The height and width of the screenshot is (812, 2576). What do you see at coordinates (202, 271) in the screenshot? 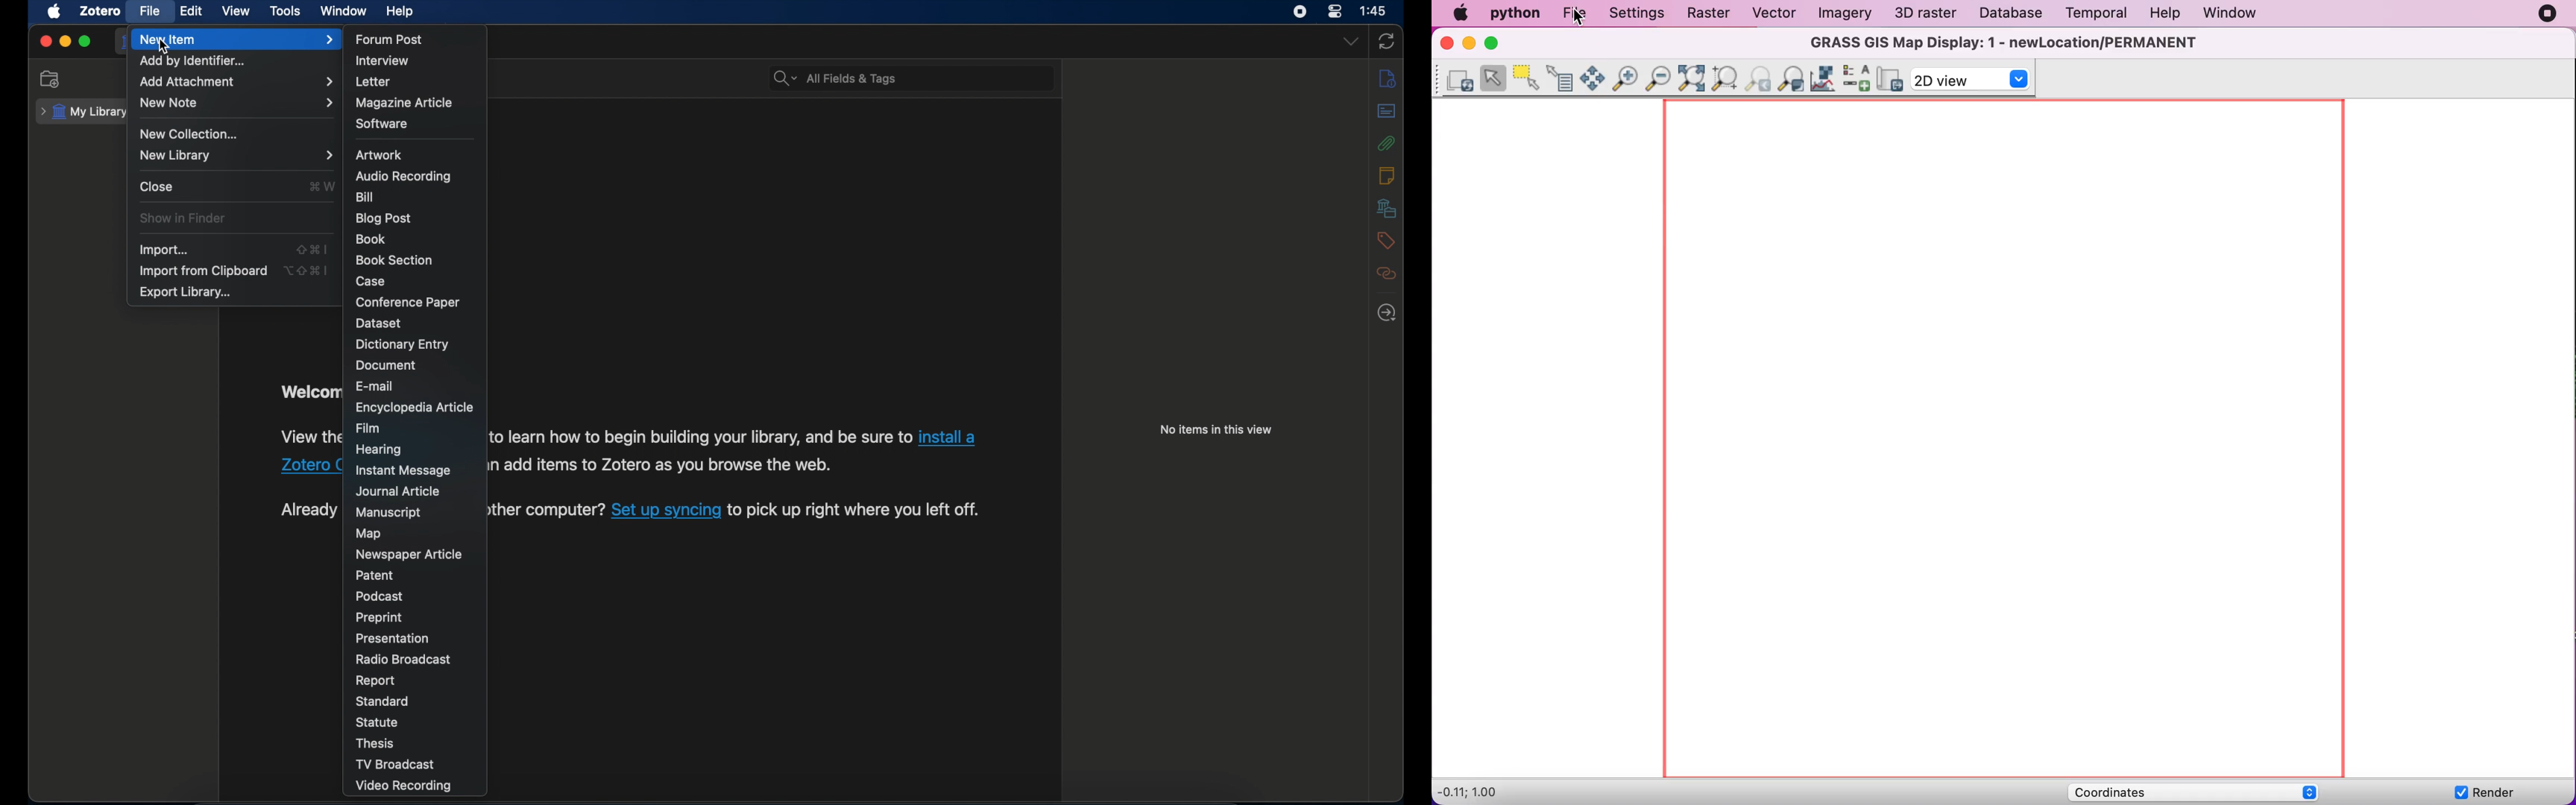
I see `import from clipboard` at bounding box center [202, 271].